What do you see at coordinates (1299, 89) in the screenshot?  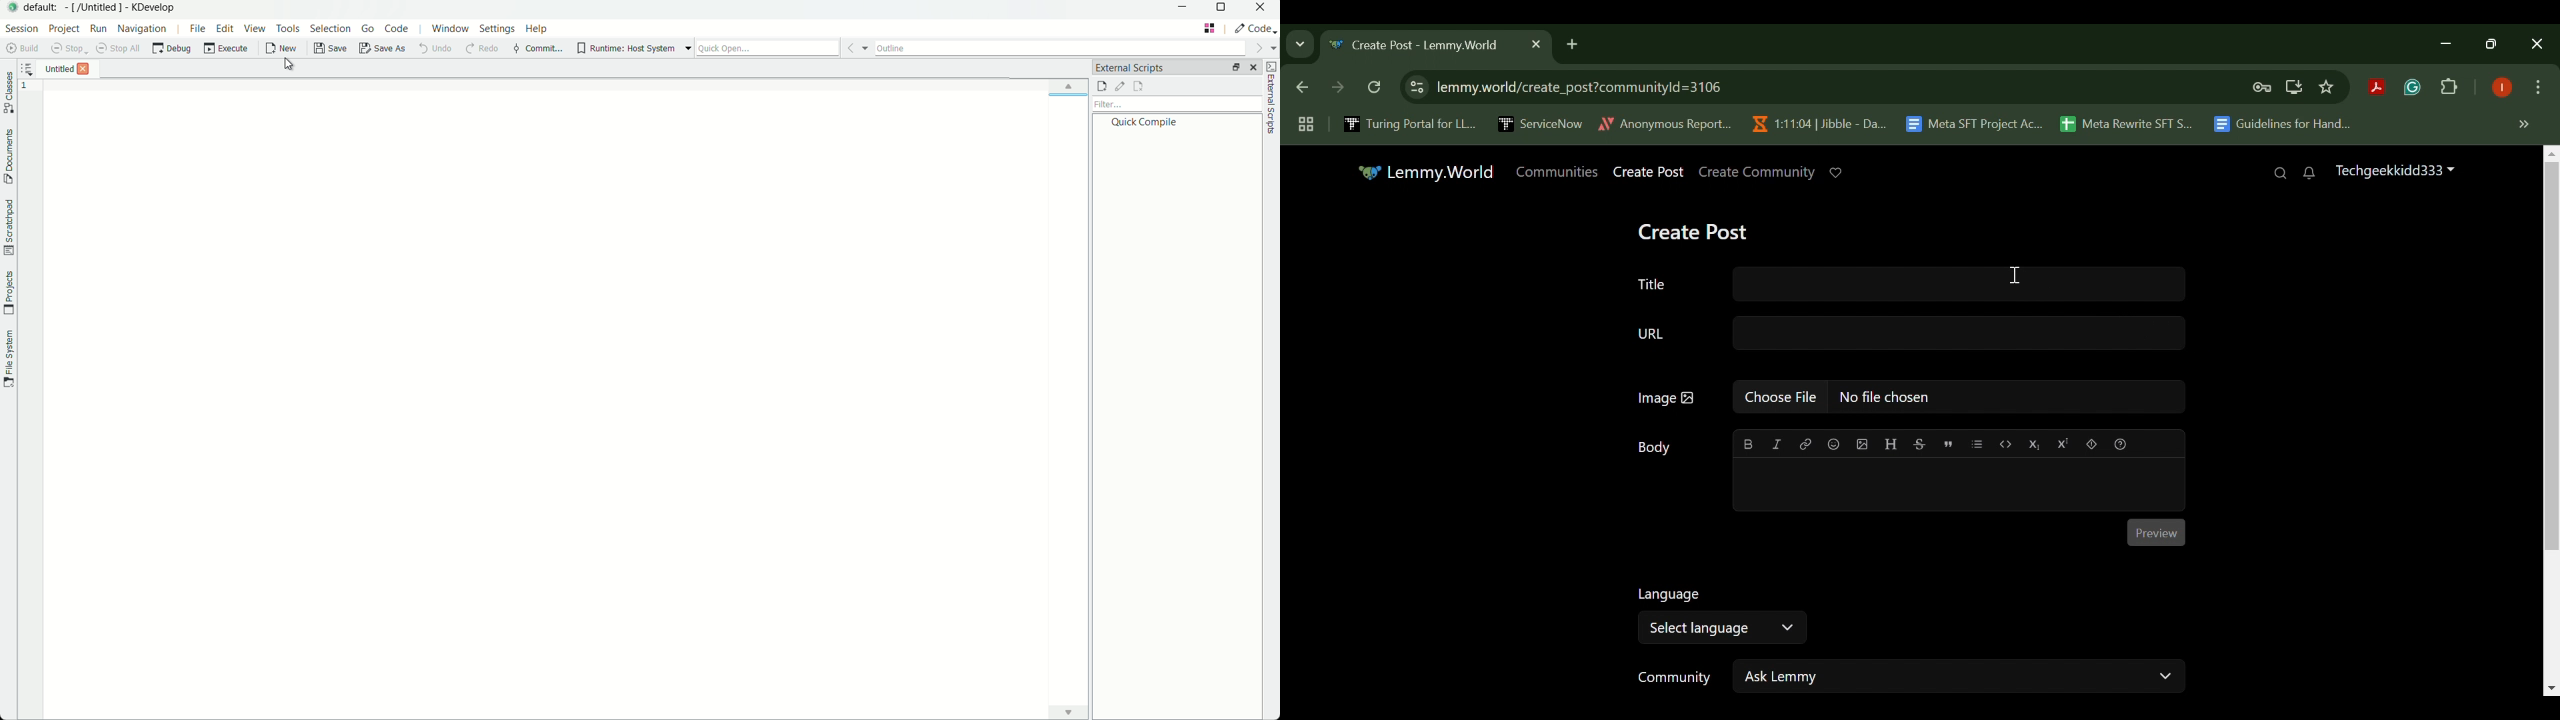 I see `Previous Webpage` at bounding box center [1299, 89].